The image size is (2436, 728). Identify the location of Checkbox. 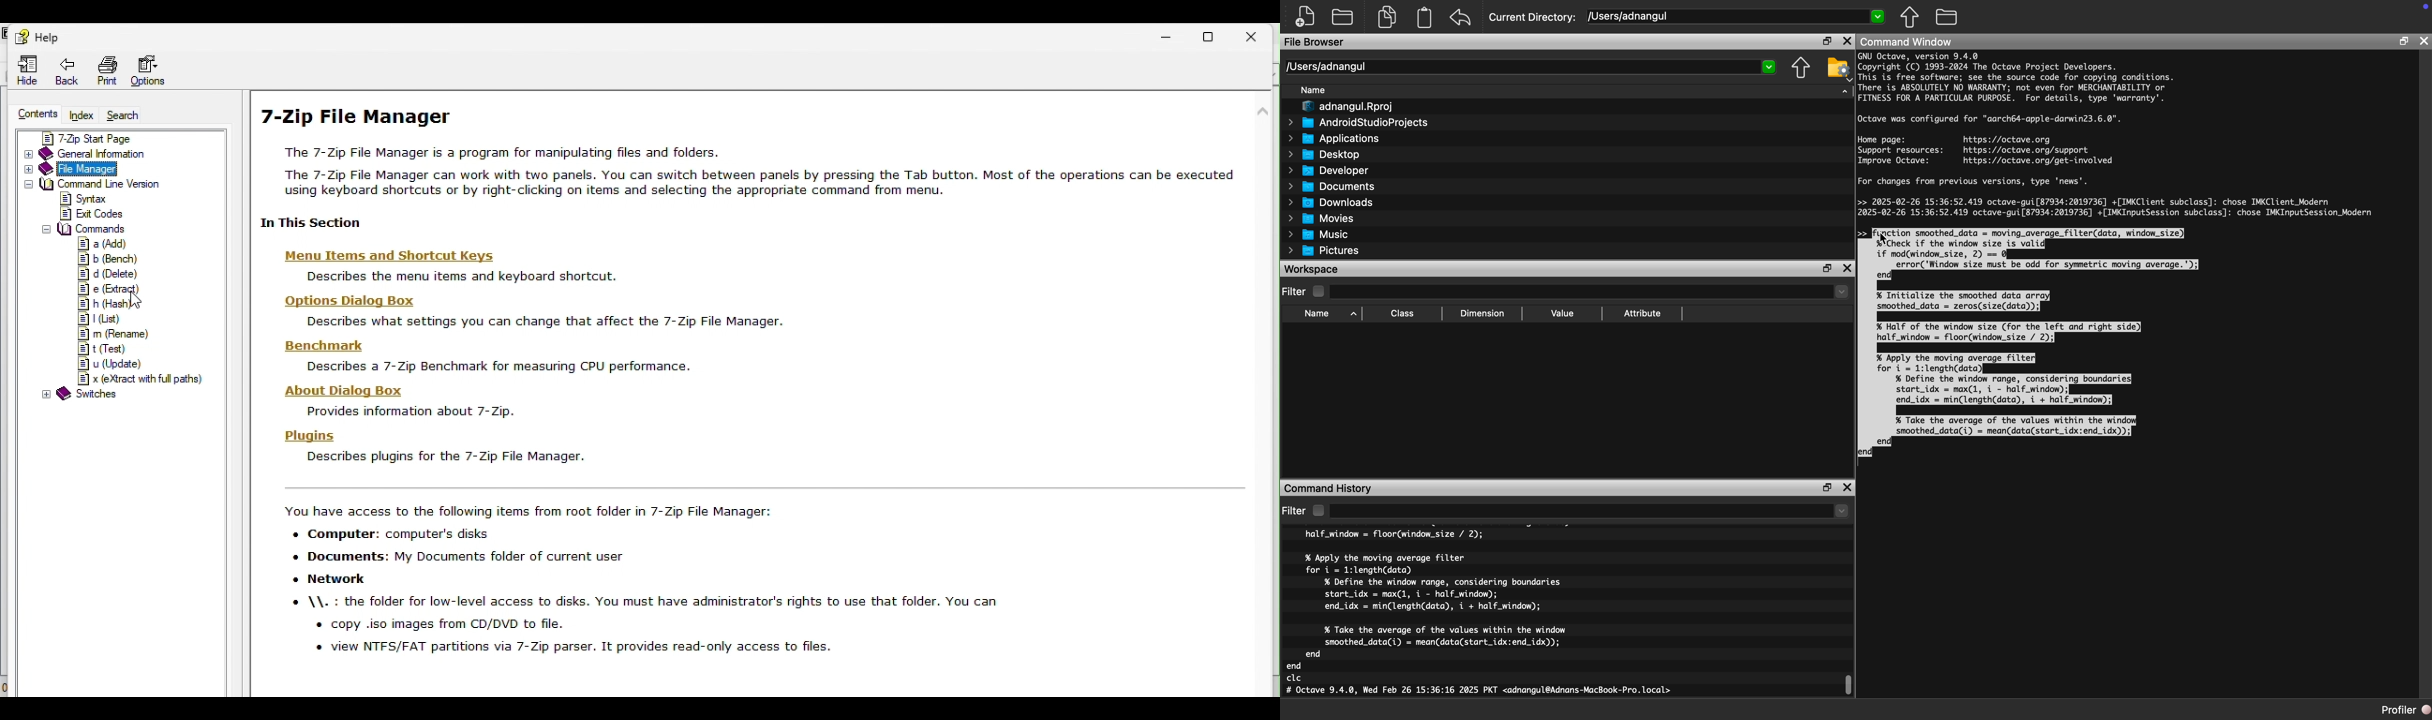
(1318, 292).